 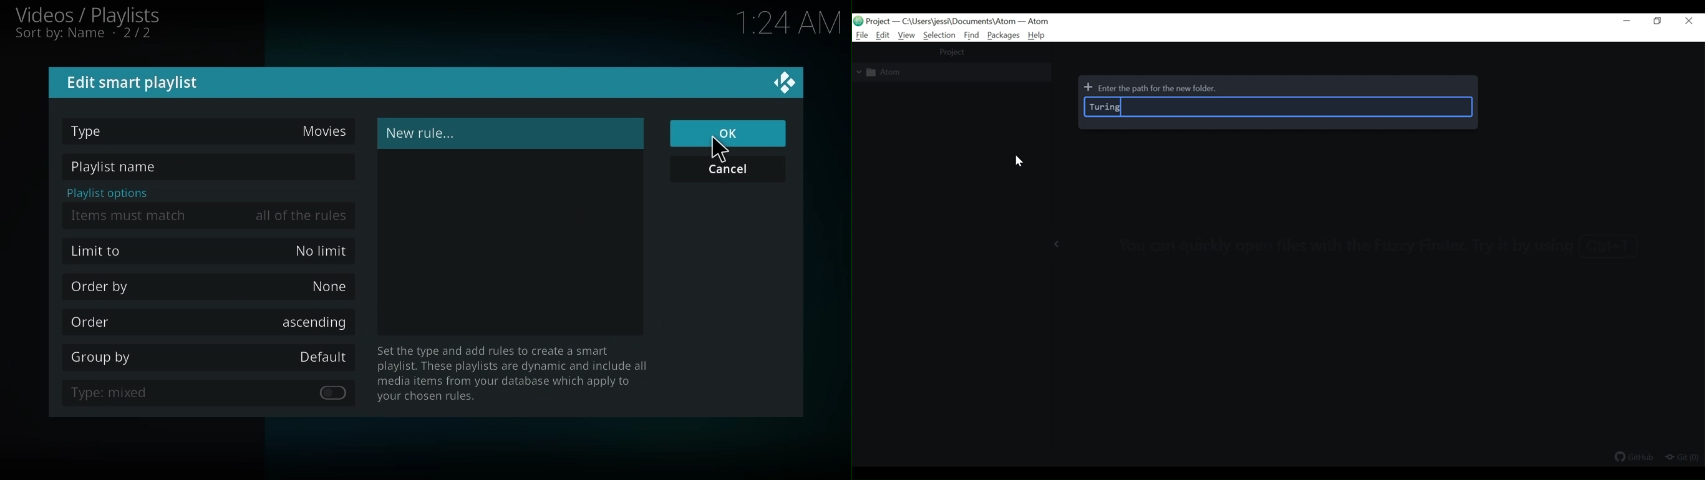 What do you see at coordinates (316, 323) in the screenshot?
I see `ascending` at bounding box center [316, 323].